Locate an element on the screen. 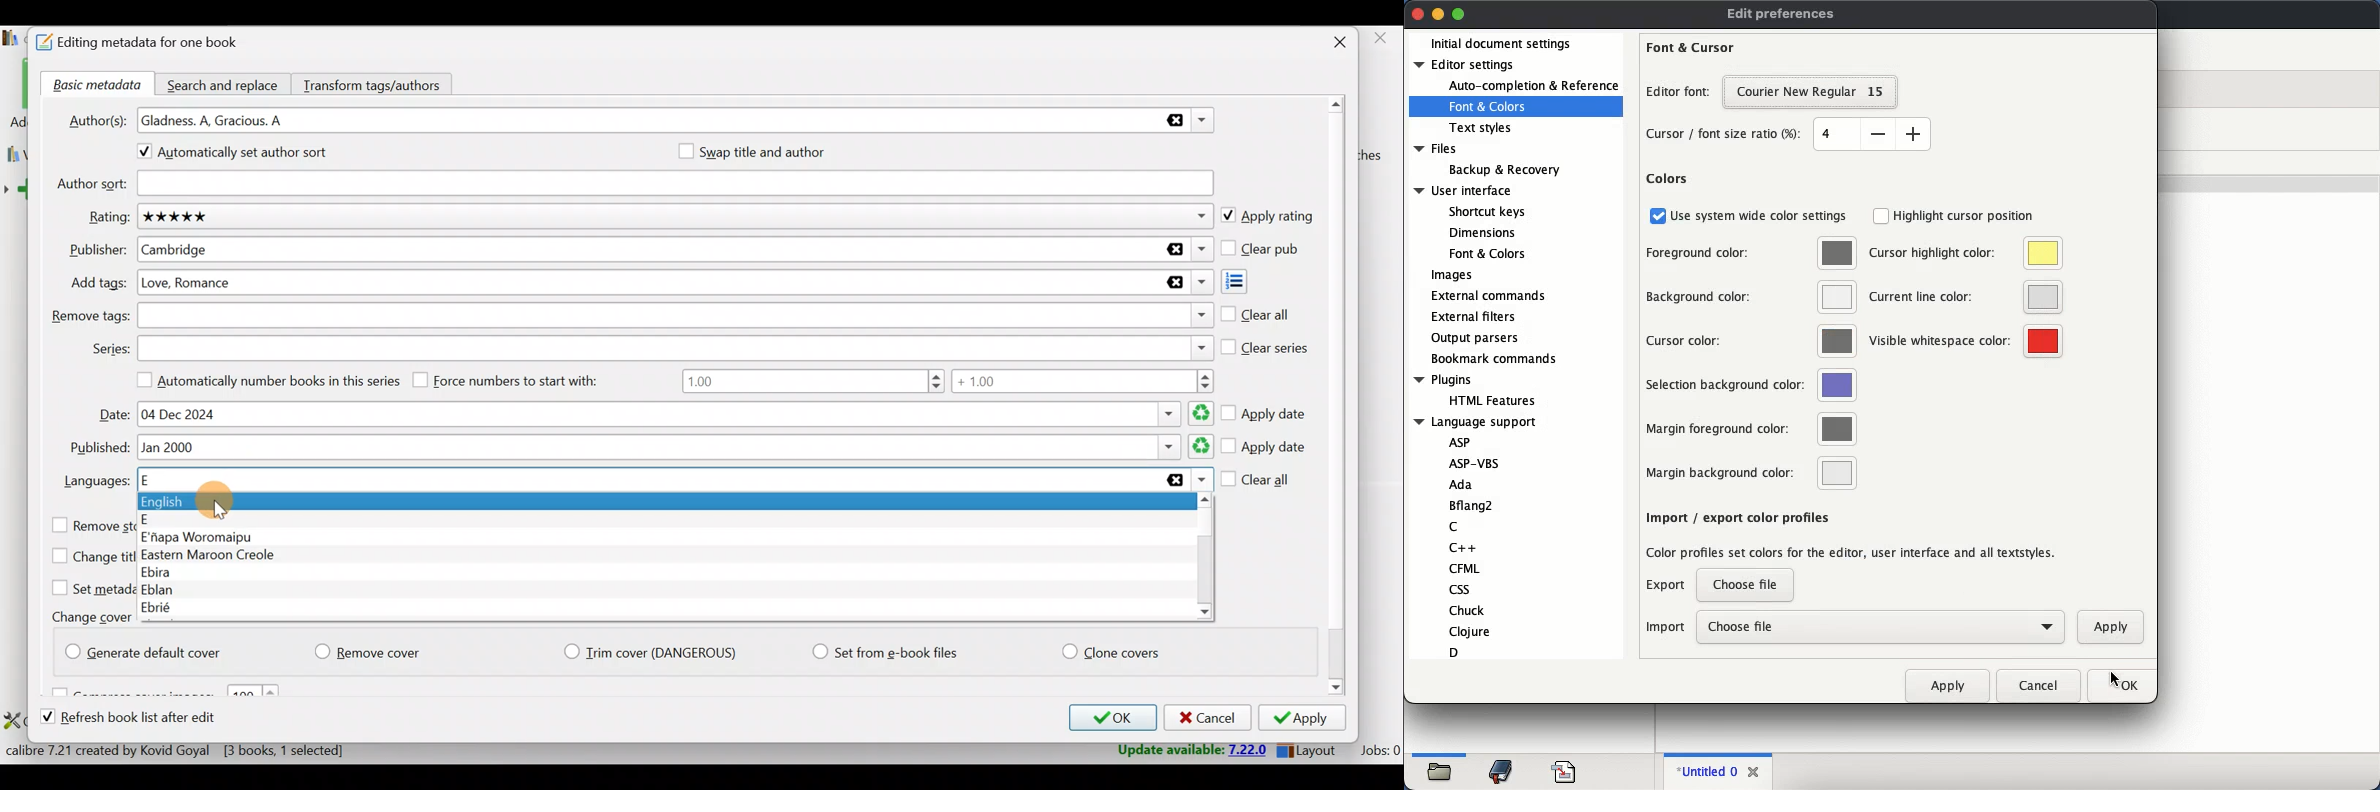  code is located at coordinates (1564, 770).